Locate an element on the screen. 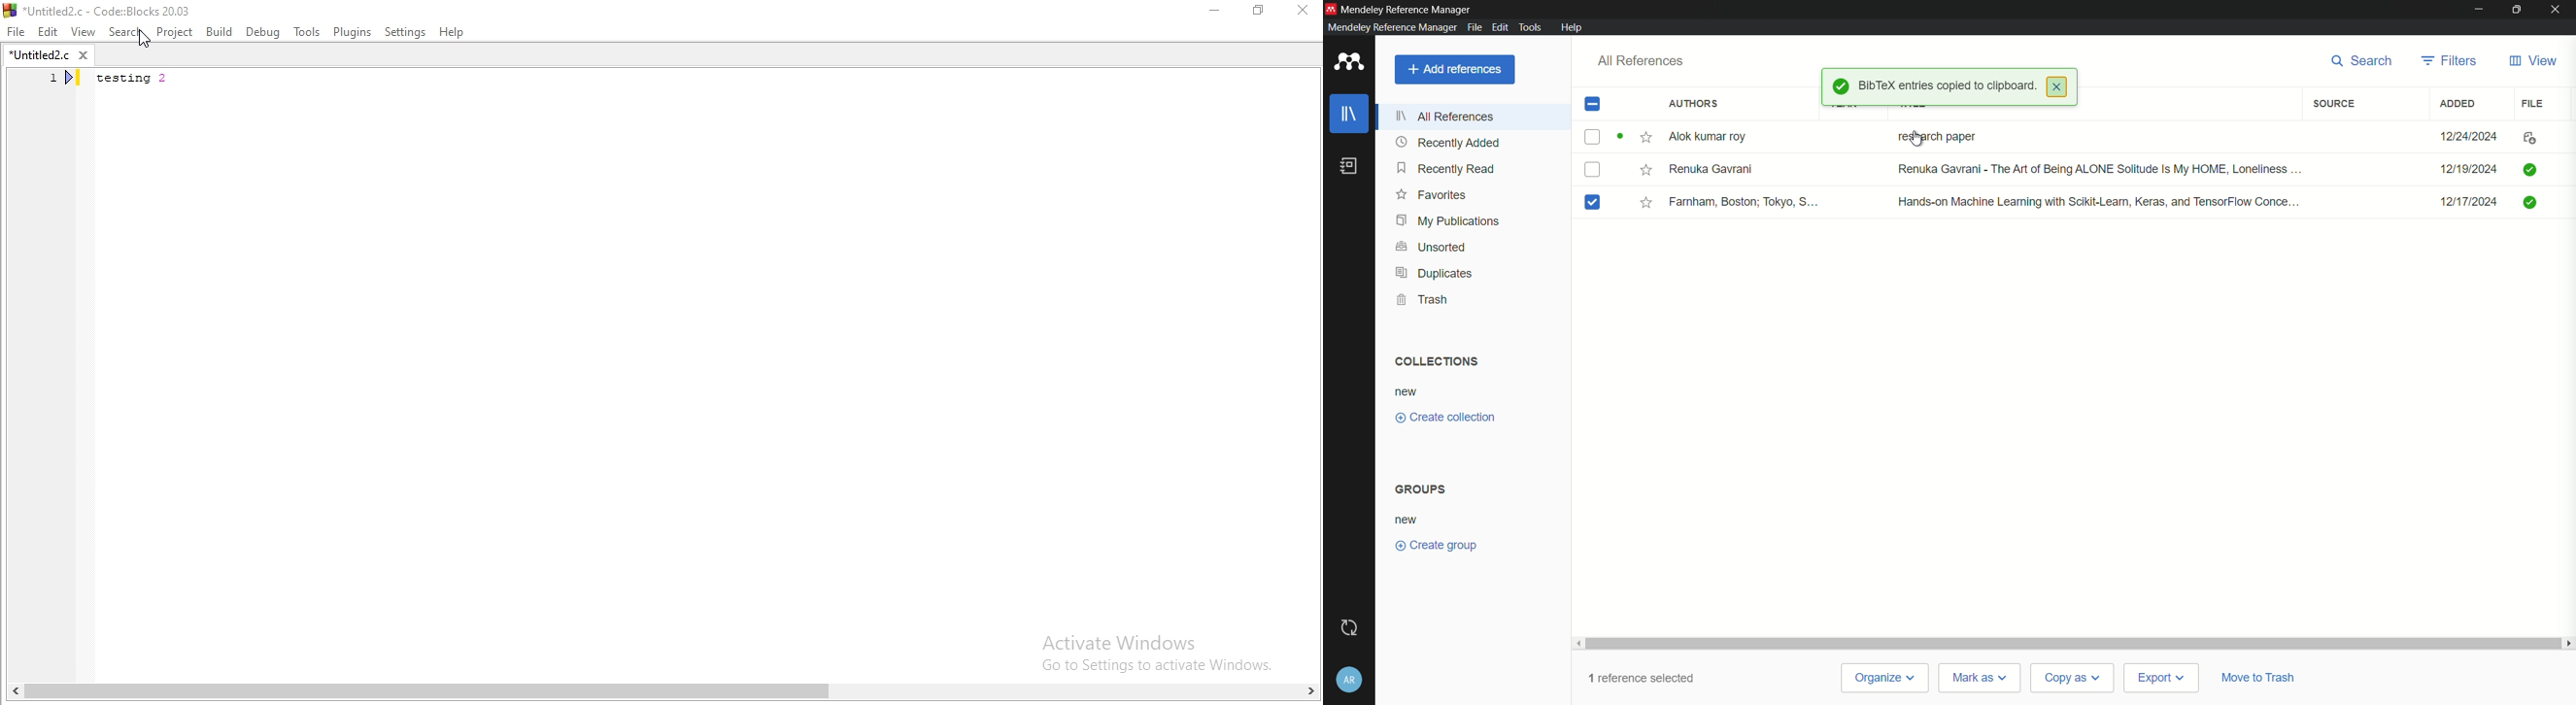 The width and height of the screenshot is (2576, 728). Alok Kumar Roy is located at coordinates (1717, 136).